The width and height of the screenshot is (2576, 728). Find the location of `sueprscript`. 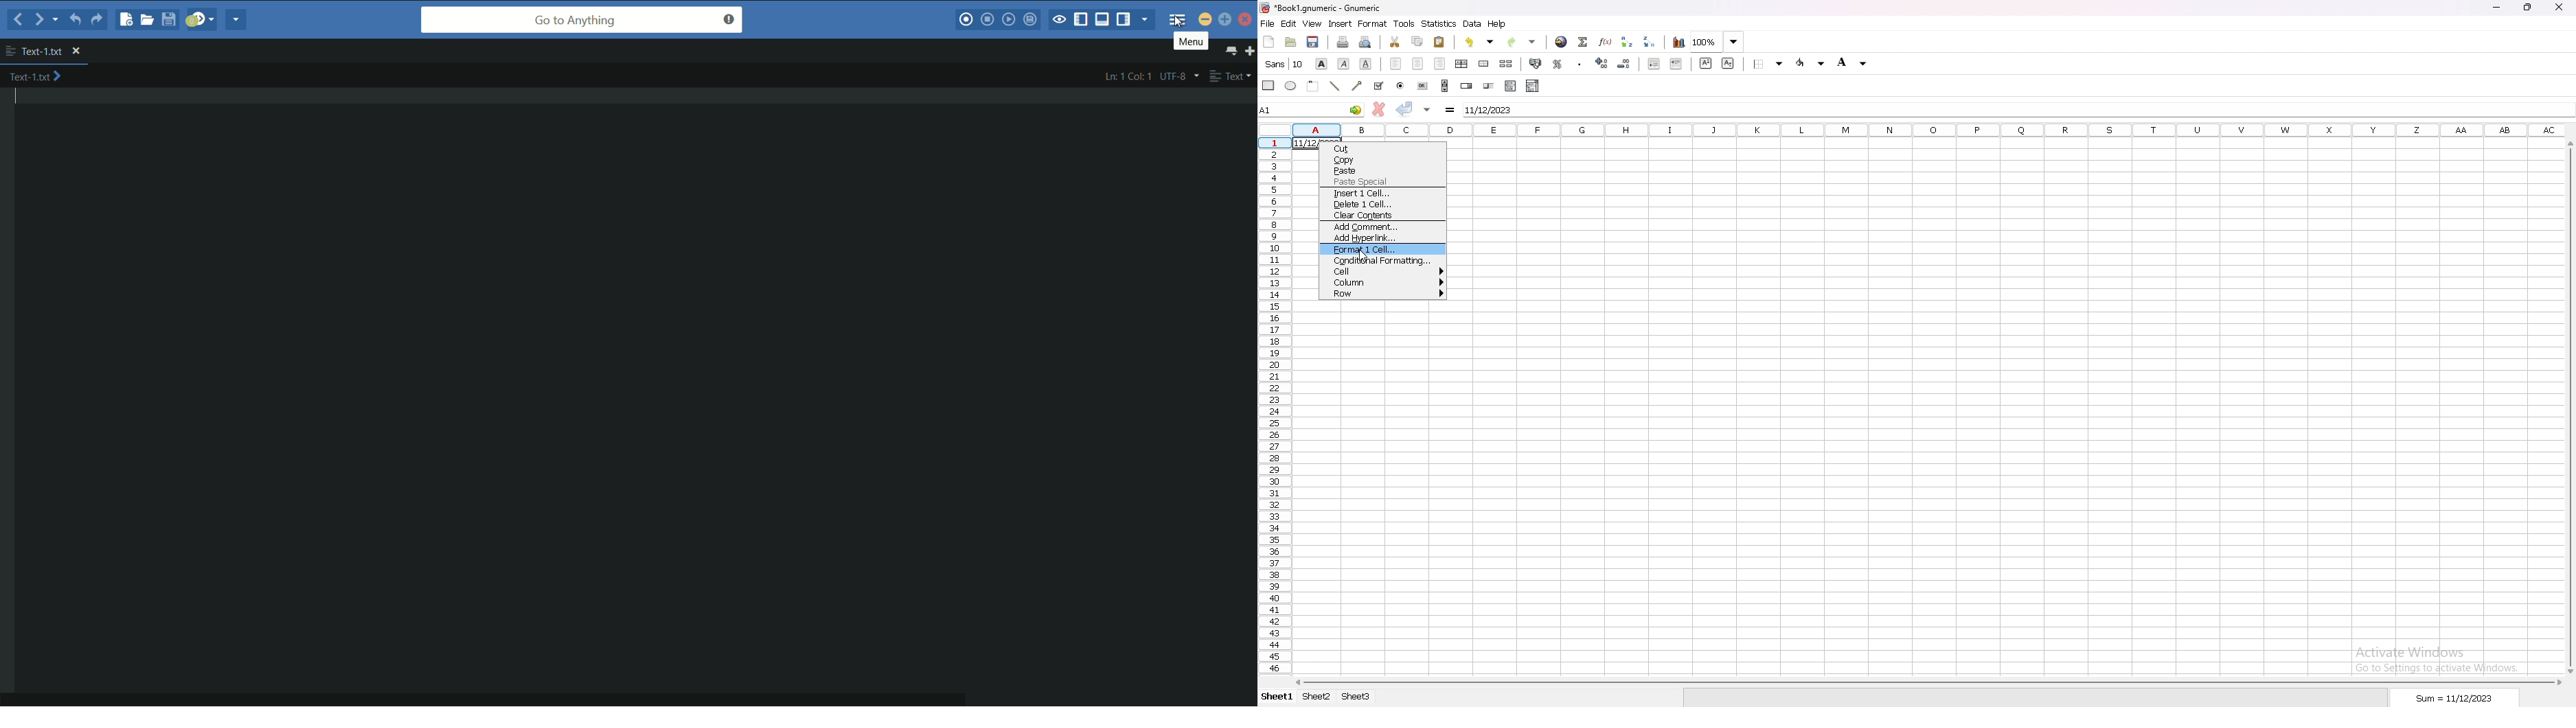

sueprscript is located at coordinates (1706, 63).